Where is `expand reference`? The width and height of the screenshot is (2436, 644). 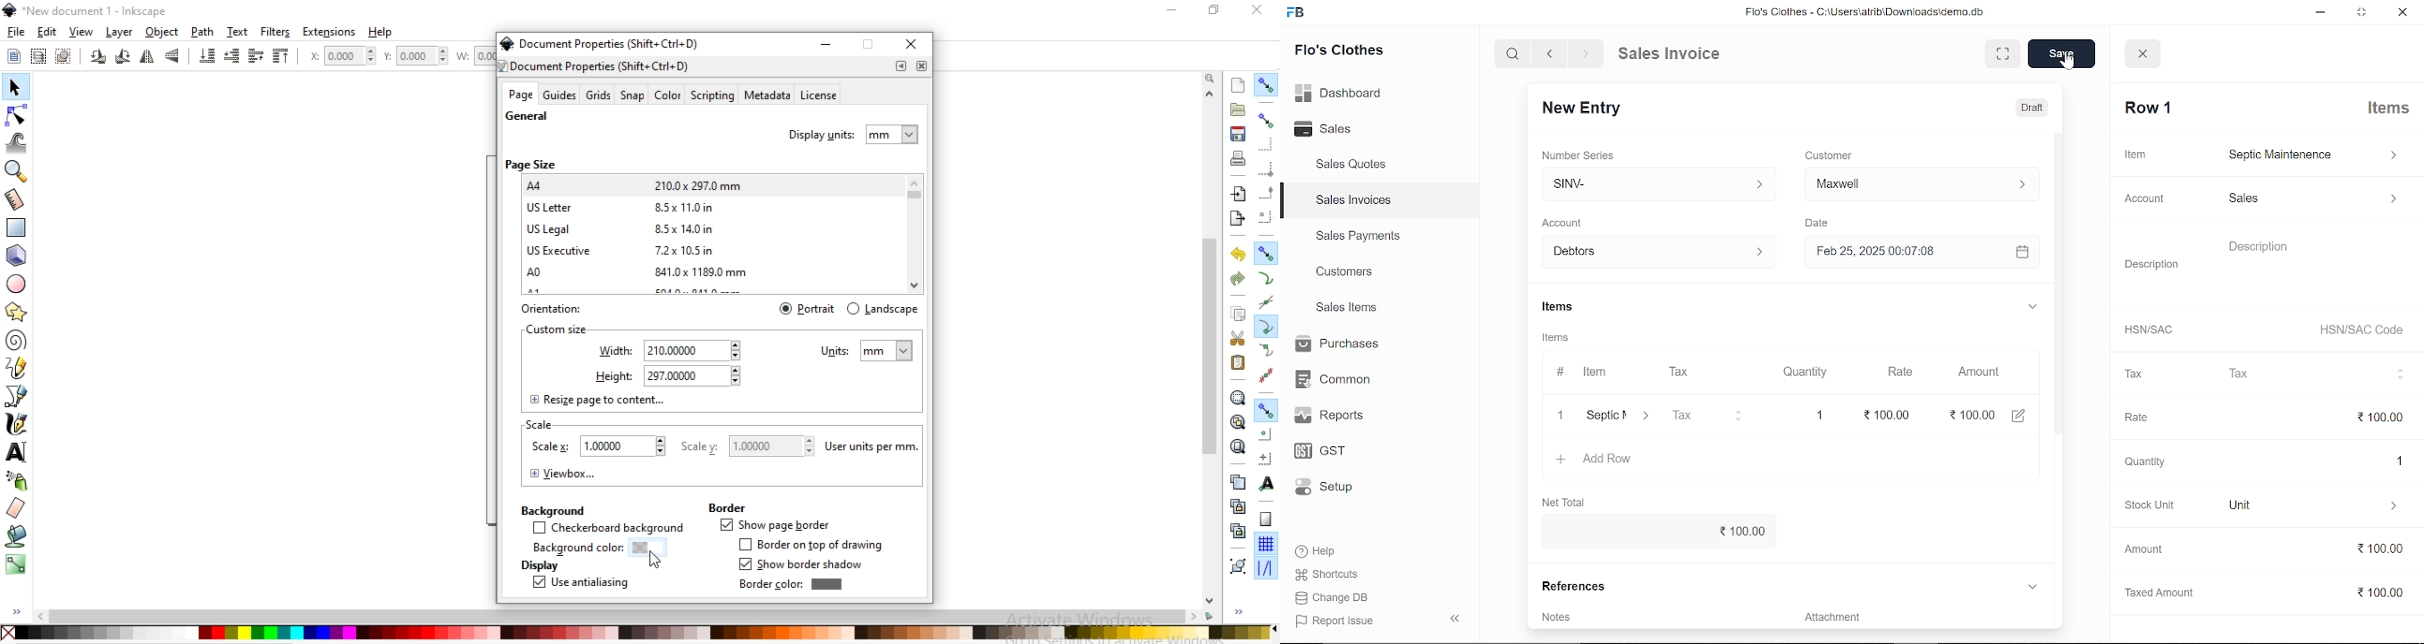 expand reference is located at coordinates (2032, 587).